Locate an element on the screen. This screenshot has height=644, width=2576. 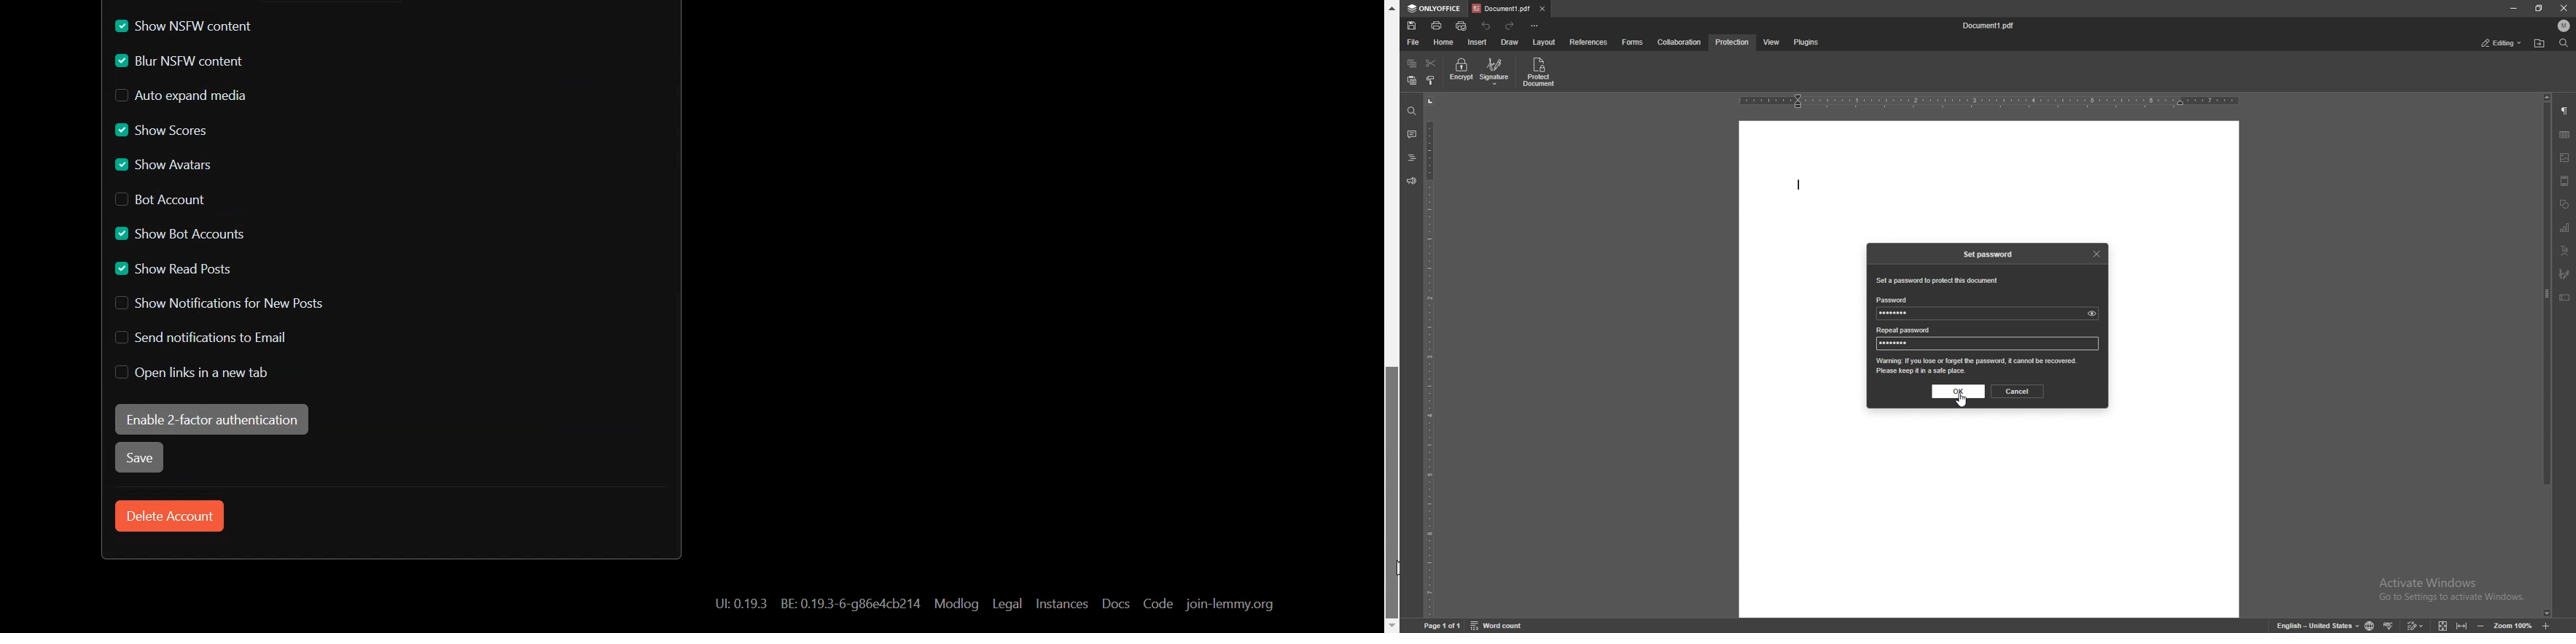
track change is located at coordinates (2417, 625).